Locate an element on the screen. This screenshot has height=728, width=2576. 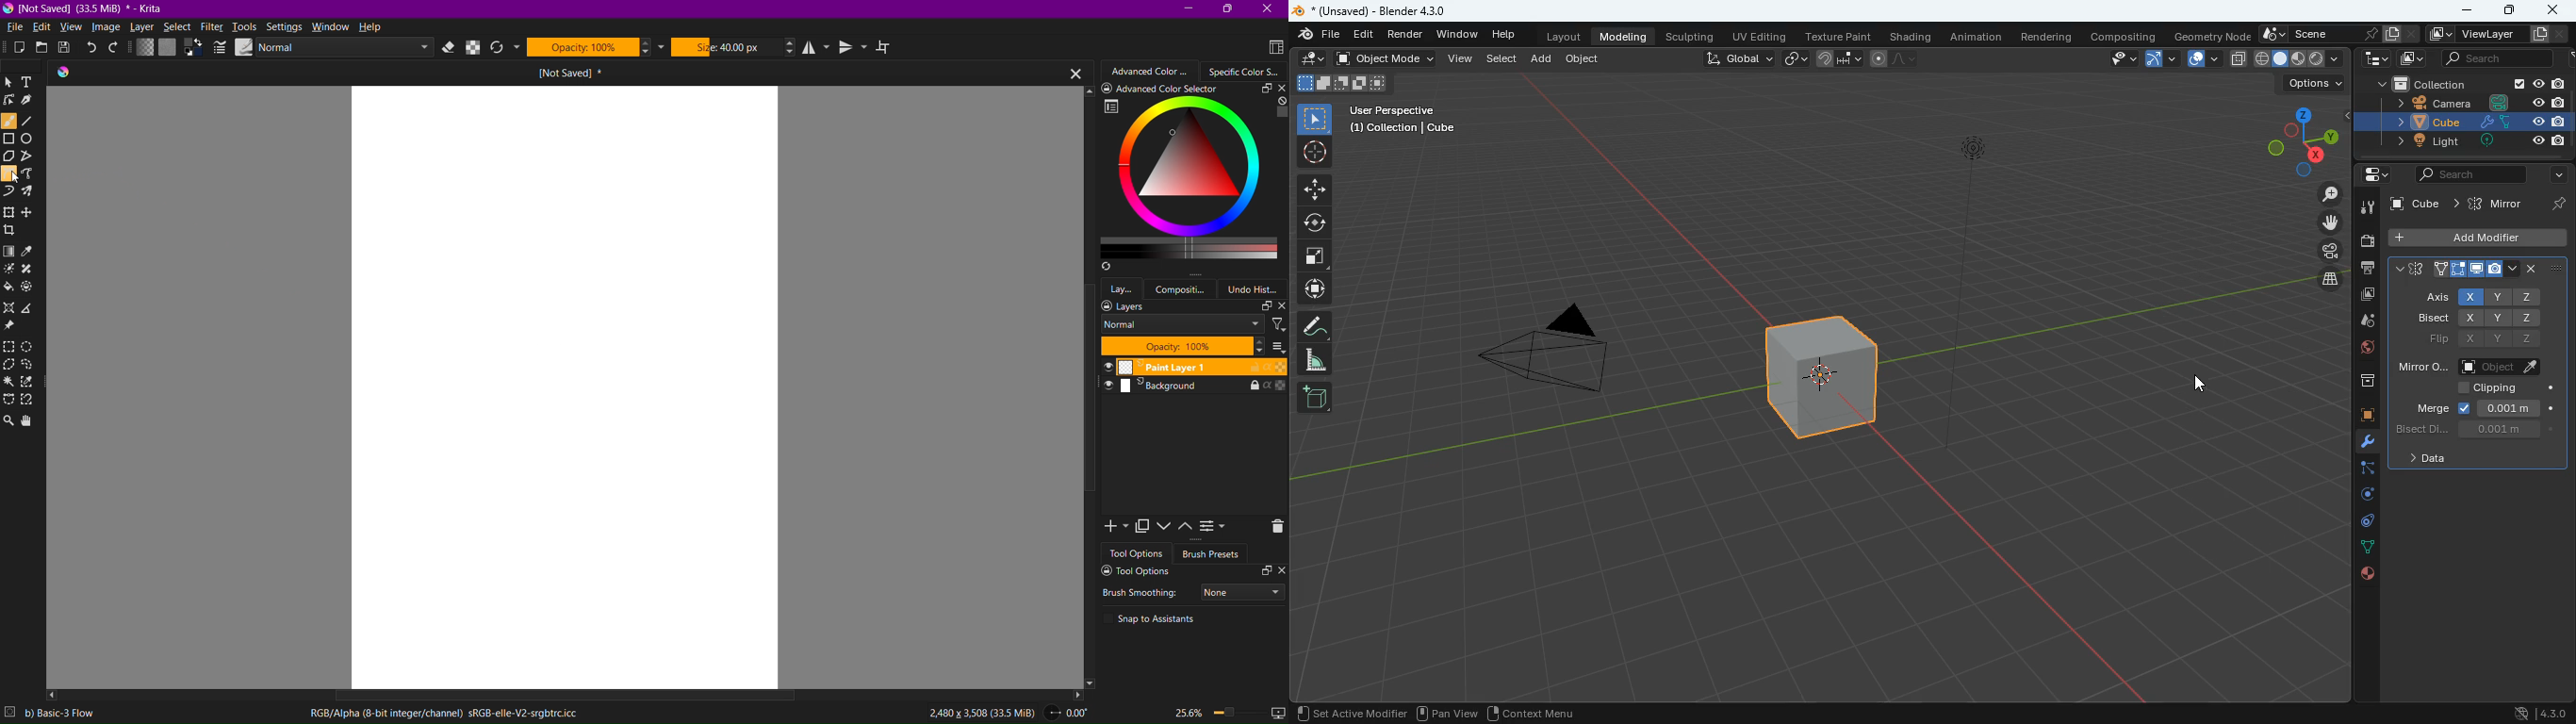
arc is located at coordinates (2160, 58).